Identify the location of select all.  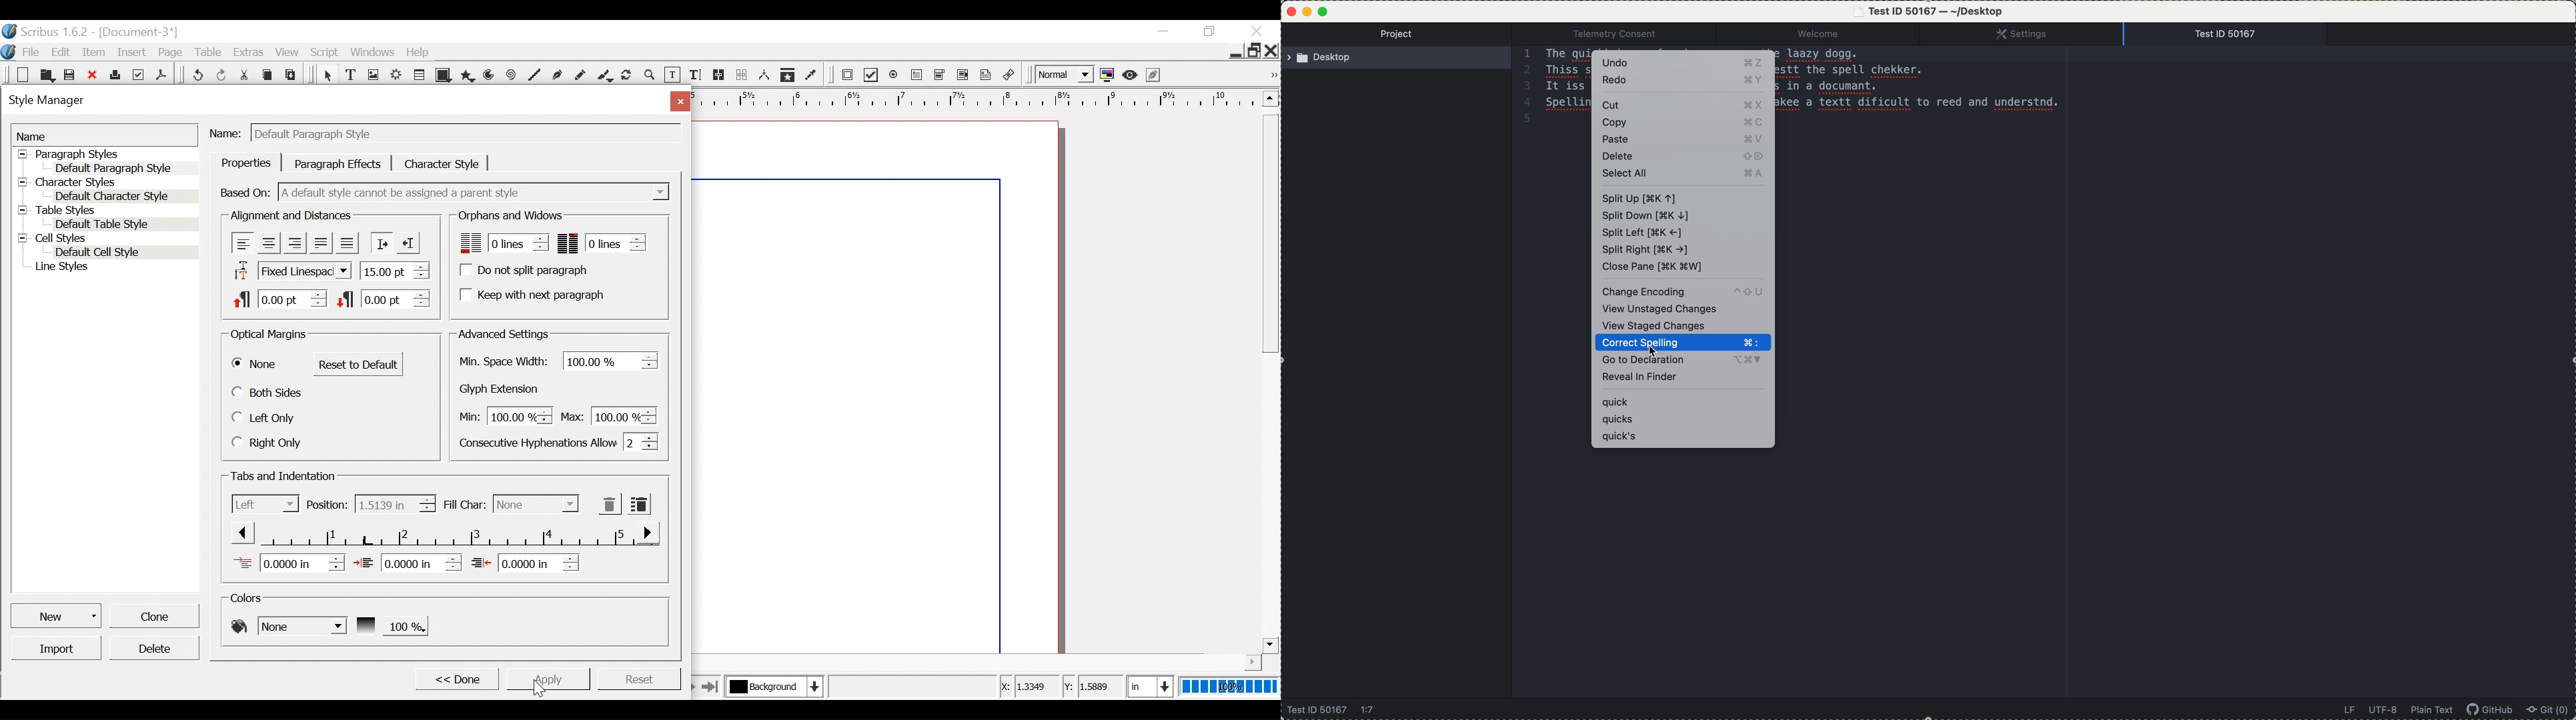
(1684, 174).